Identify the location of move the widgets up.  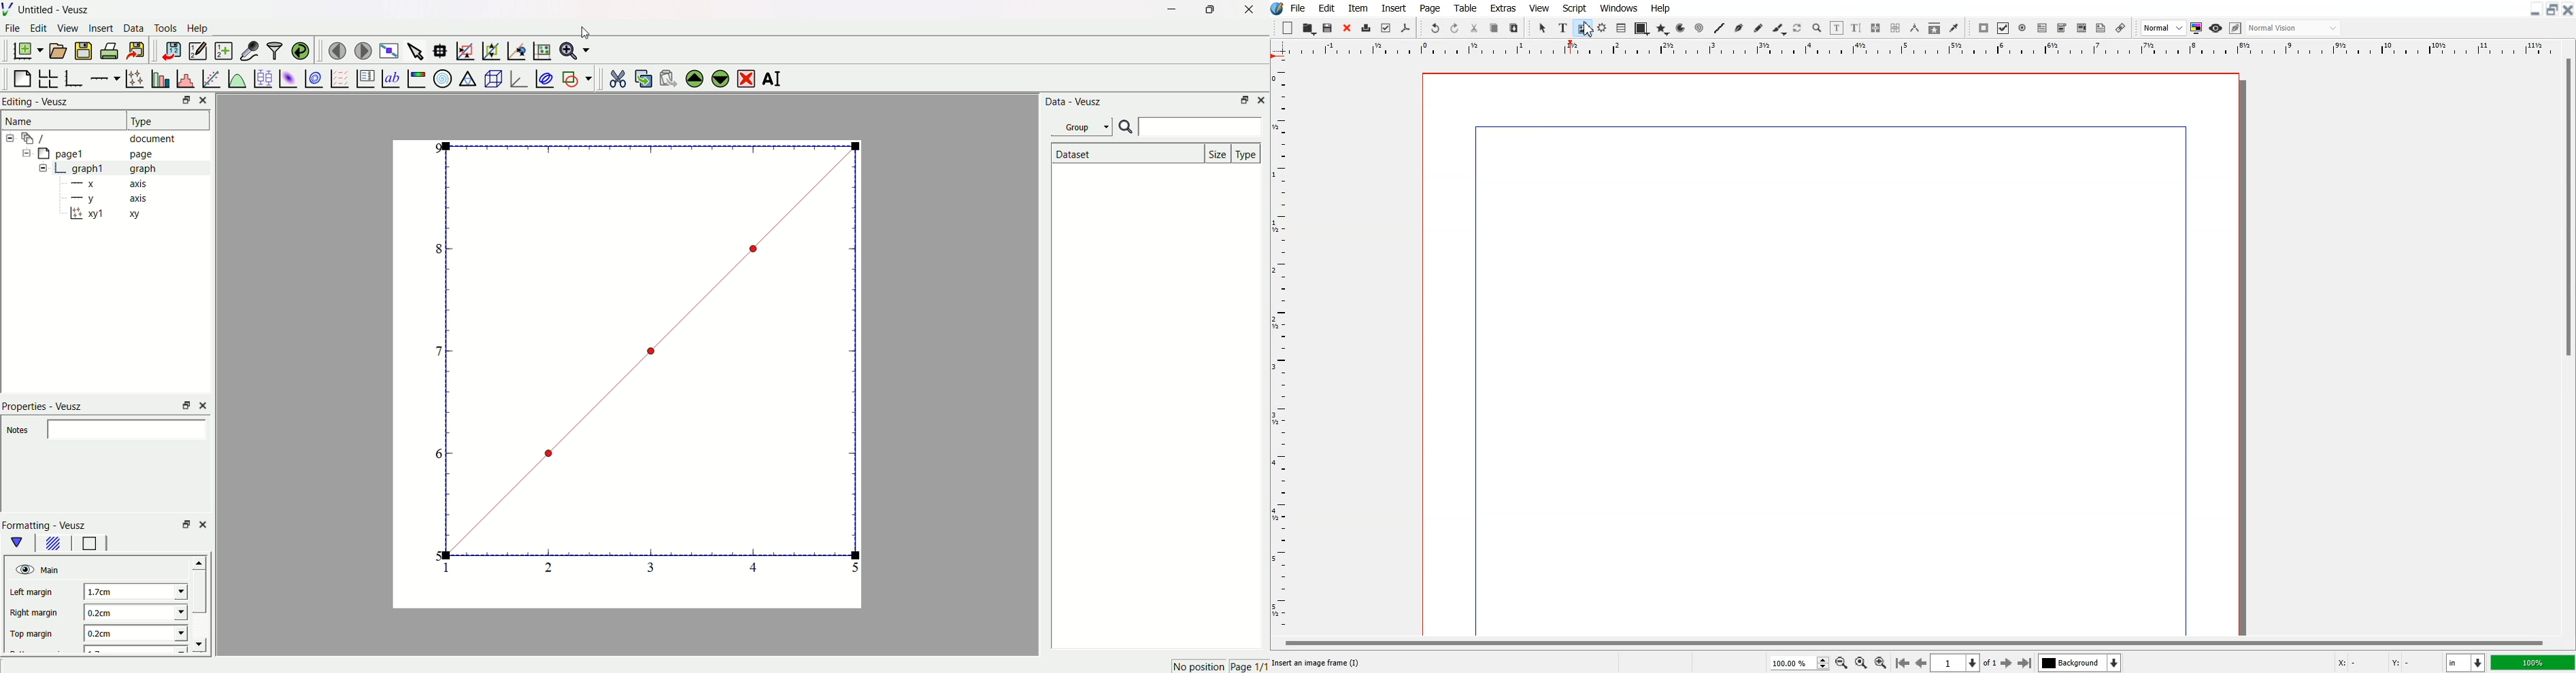
(695, 77).